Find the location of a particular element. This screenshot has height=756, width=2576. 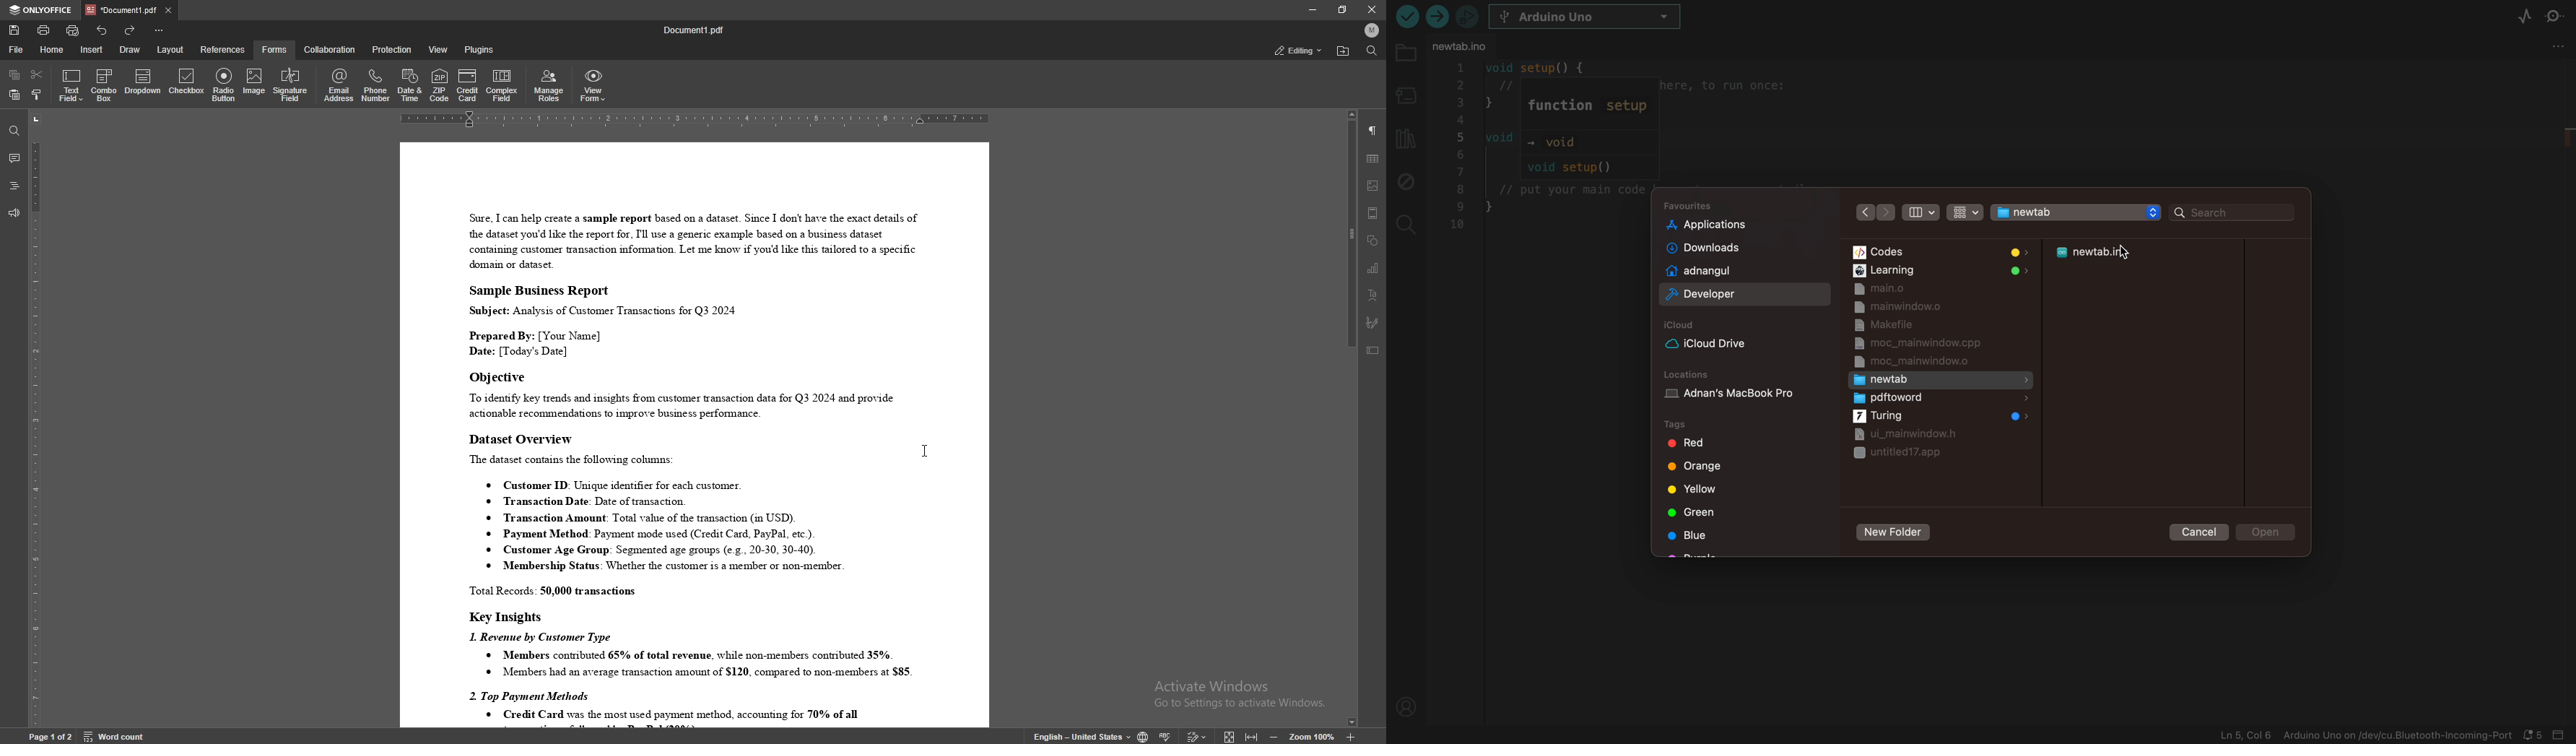

shapes is located at coordinates (1373, 241).